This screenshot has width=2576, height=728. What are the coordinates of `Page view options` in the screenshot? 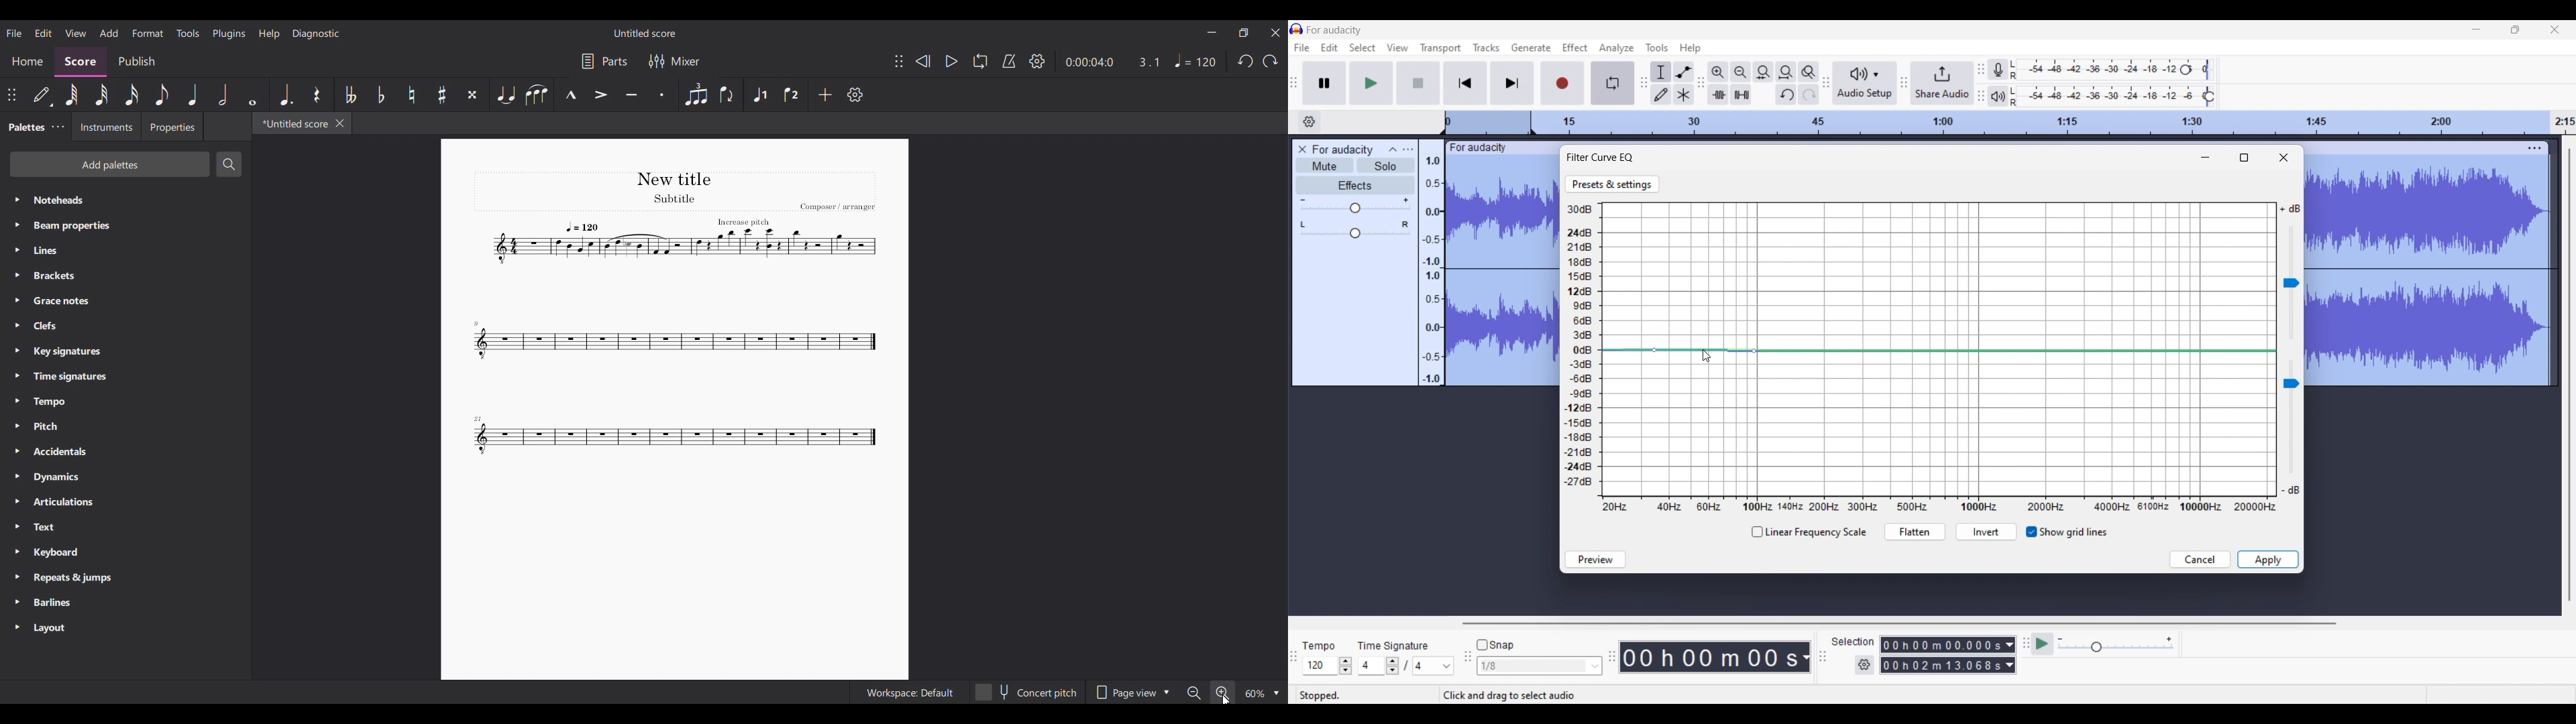 It's located at (1130, 692).